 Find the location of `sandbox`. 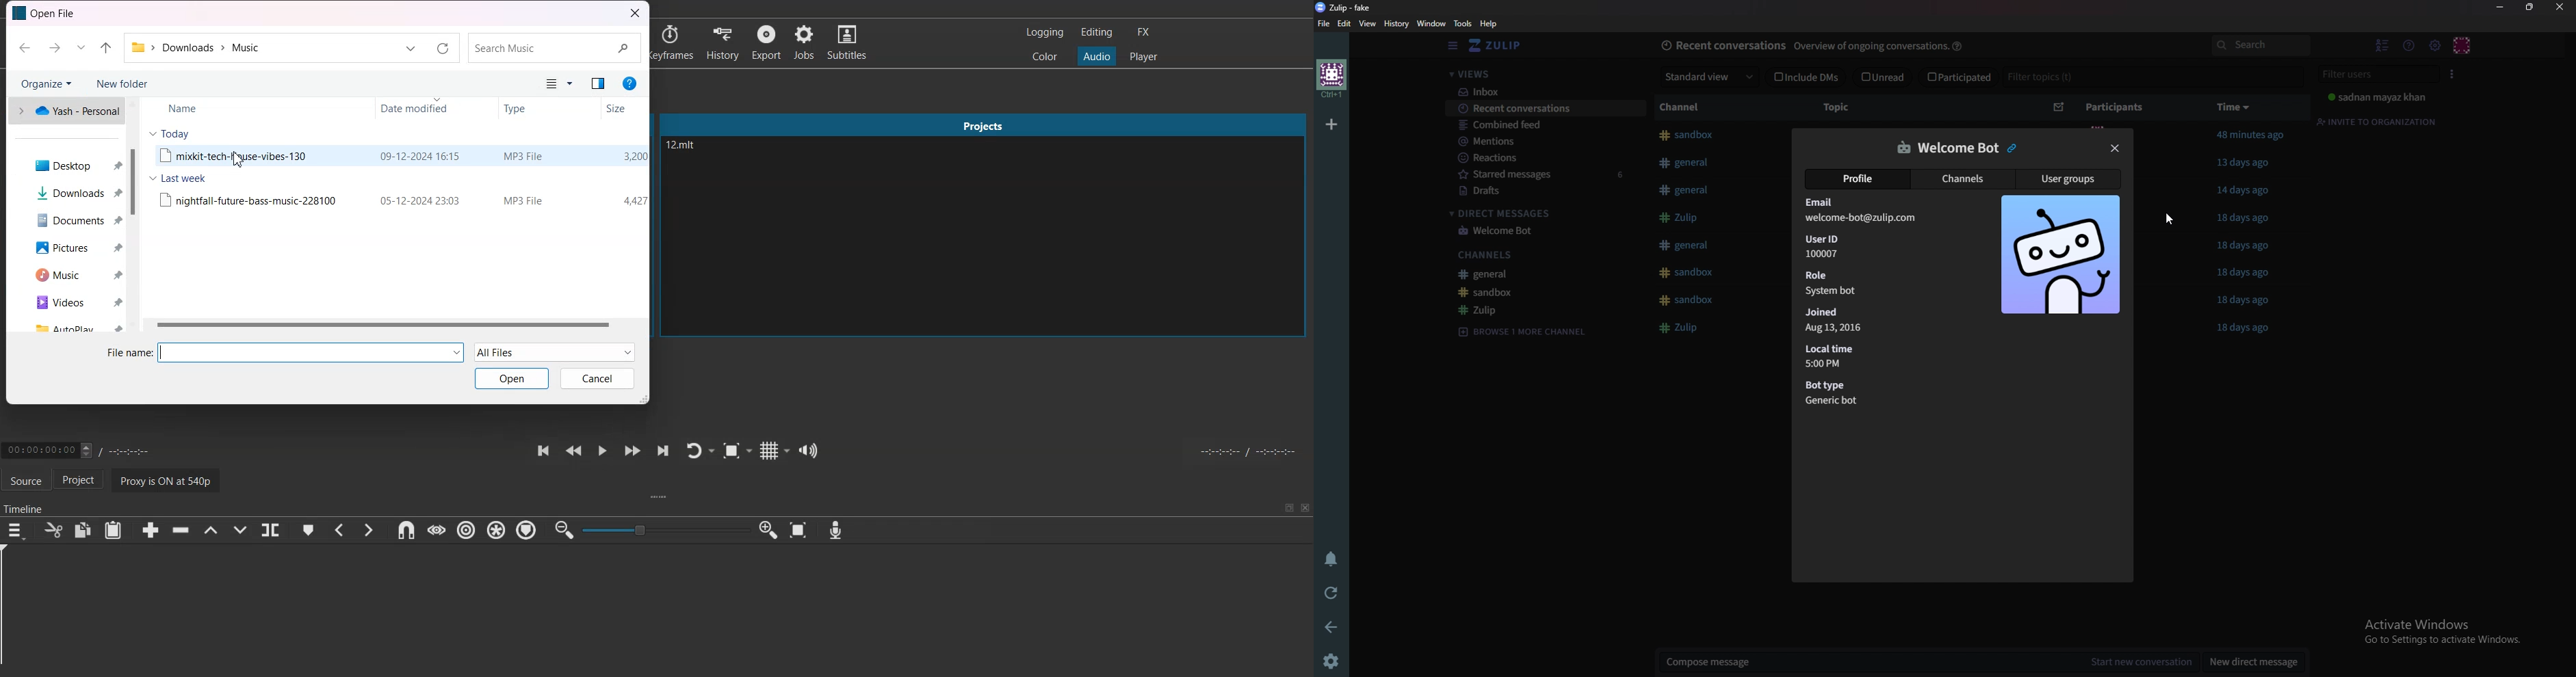

sandbox is located at coordinates (1548, 292).